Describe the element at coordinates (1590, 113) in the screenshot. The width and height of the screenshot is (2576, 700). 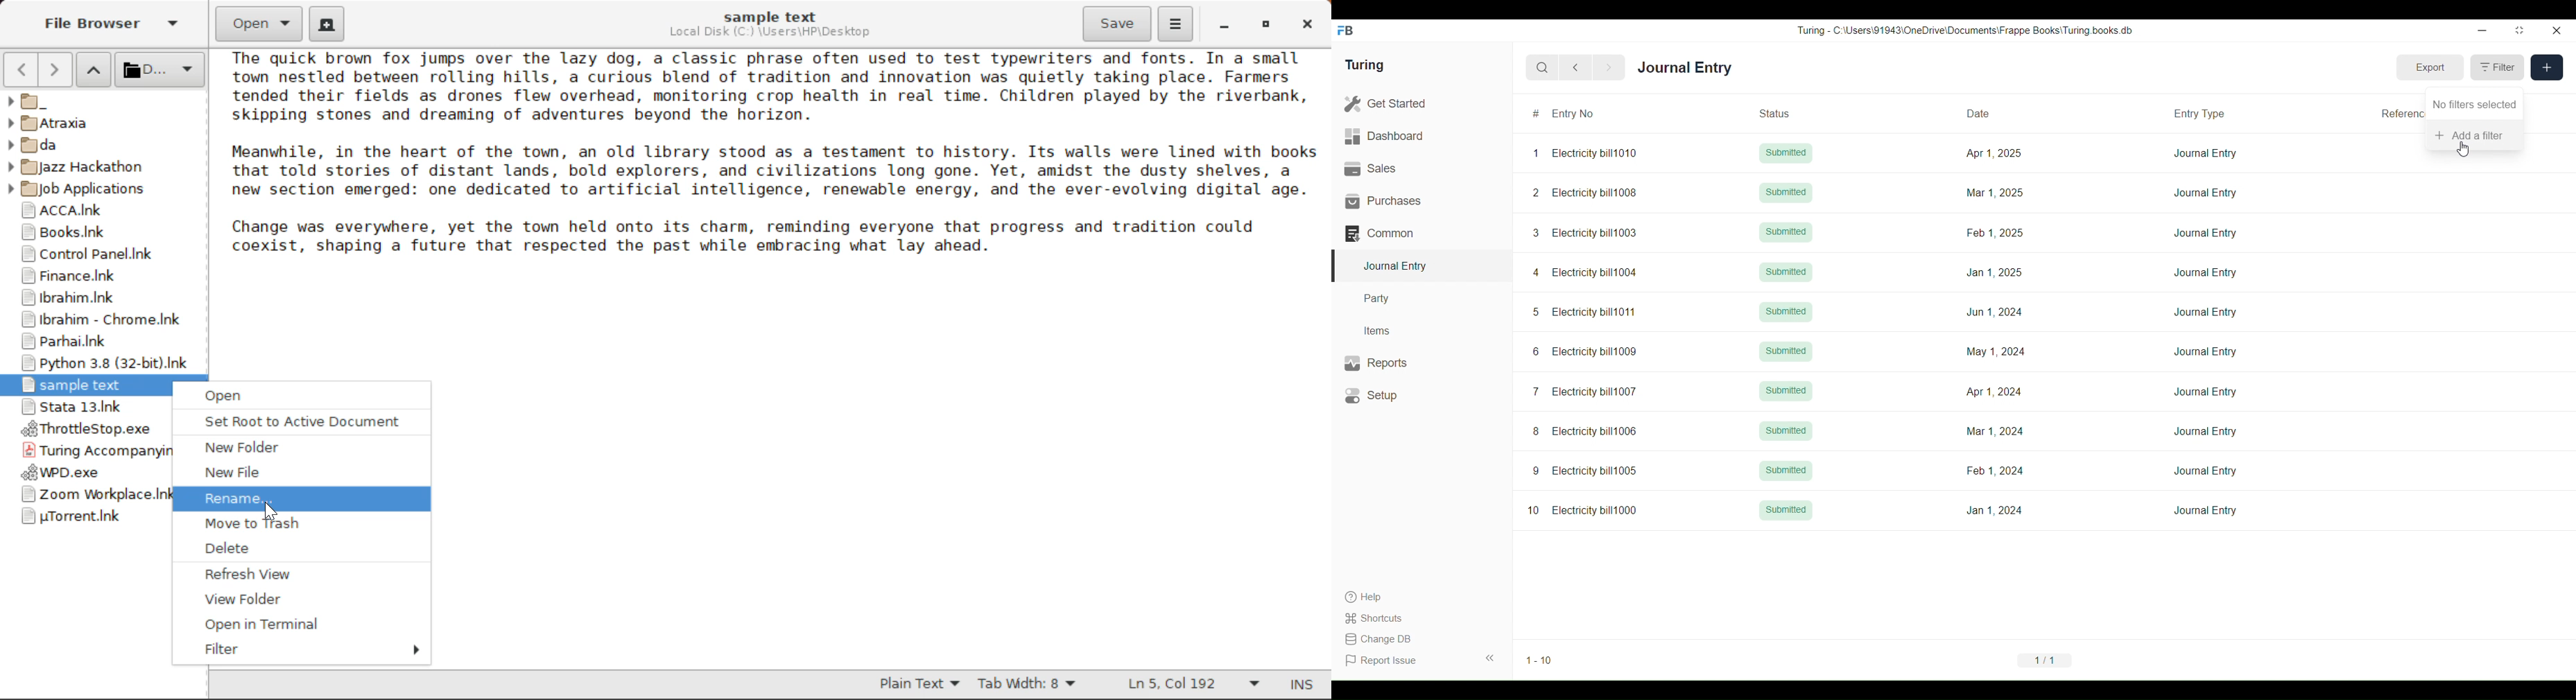
I see `# Entry No` at that location.